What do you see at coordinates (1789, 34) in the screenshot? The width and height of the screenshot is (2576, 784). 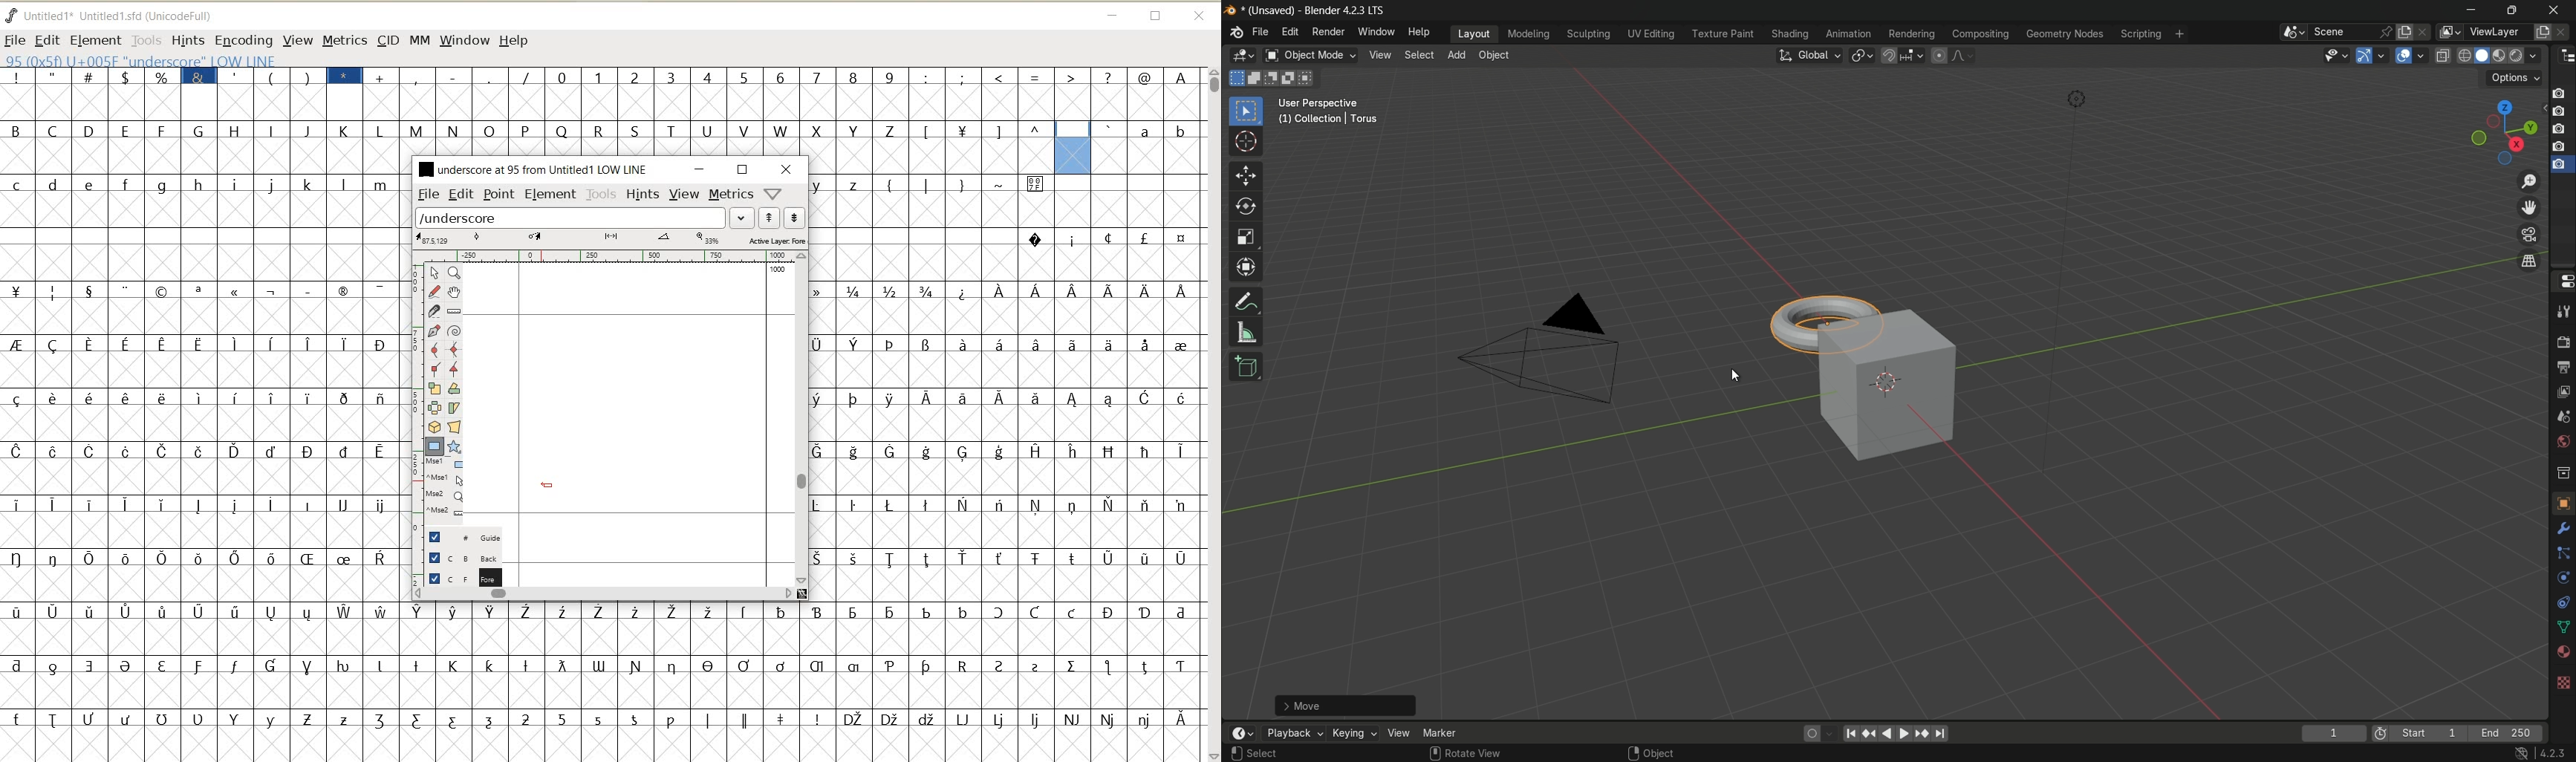 I see `shading` at bounding box center [1789, 34].